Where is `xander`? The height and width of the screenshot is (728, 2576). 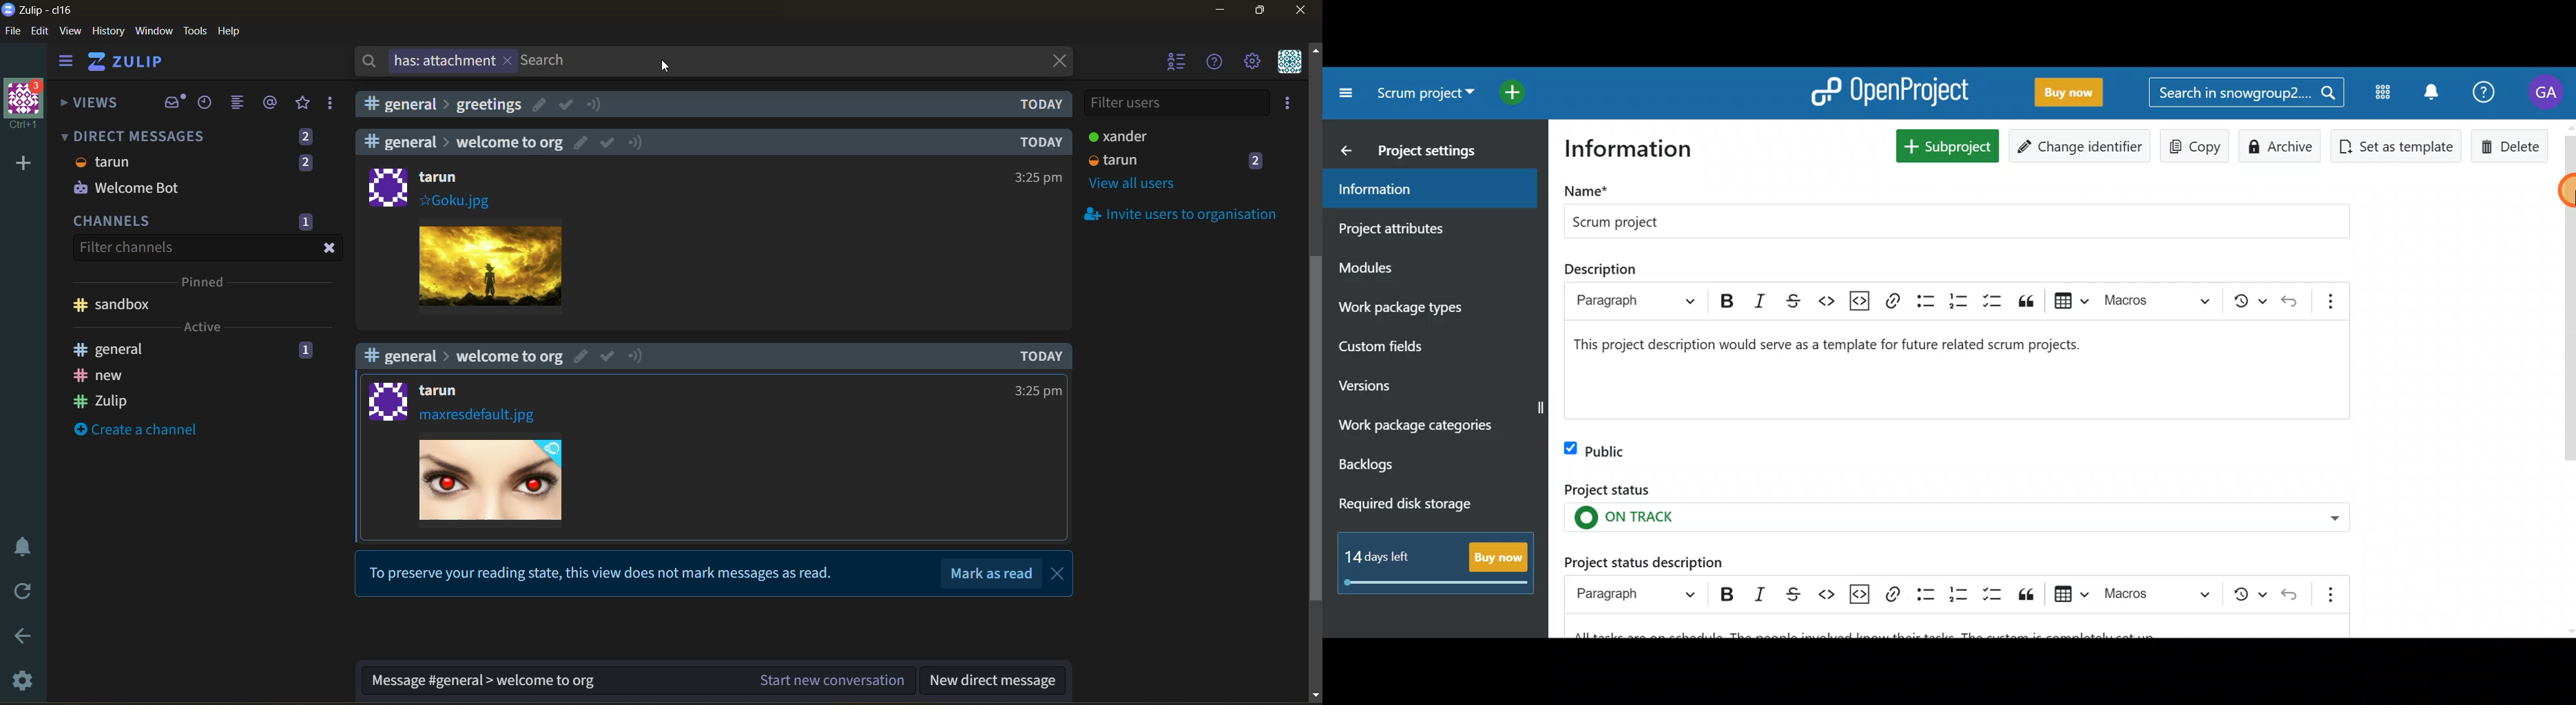
xander is located at coordinates (1115, 136).